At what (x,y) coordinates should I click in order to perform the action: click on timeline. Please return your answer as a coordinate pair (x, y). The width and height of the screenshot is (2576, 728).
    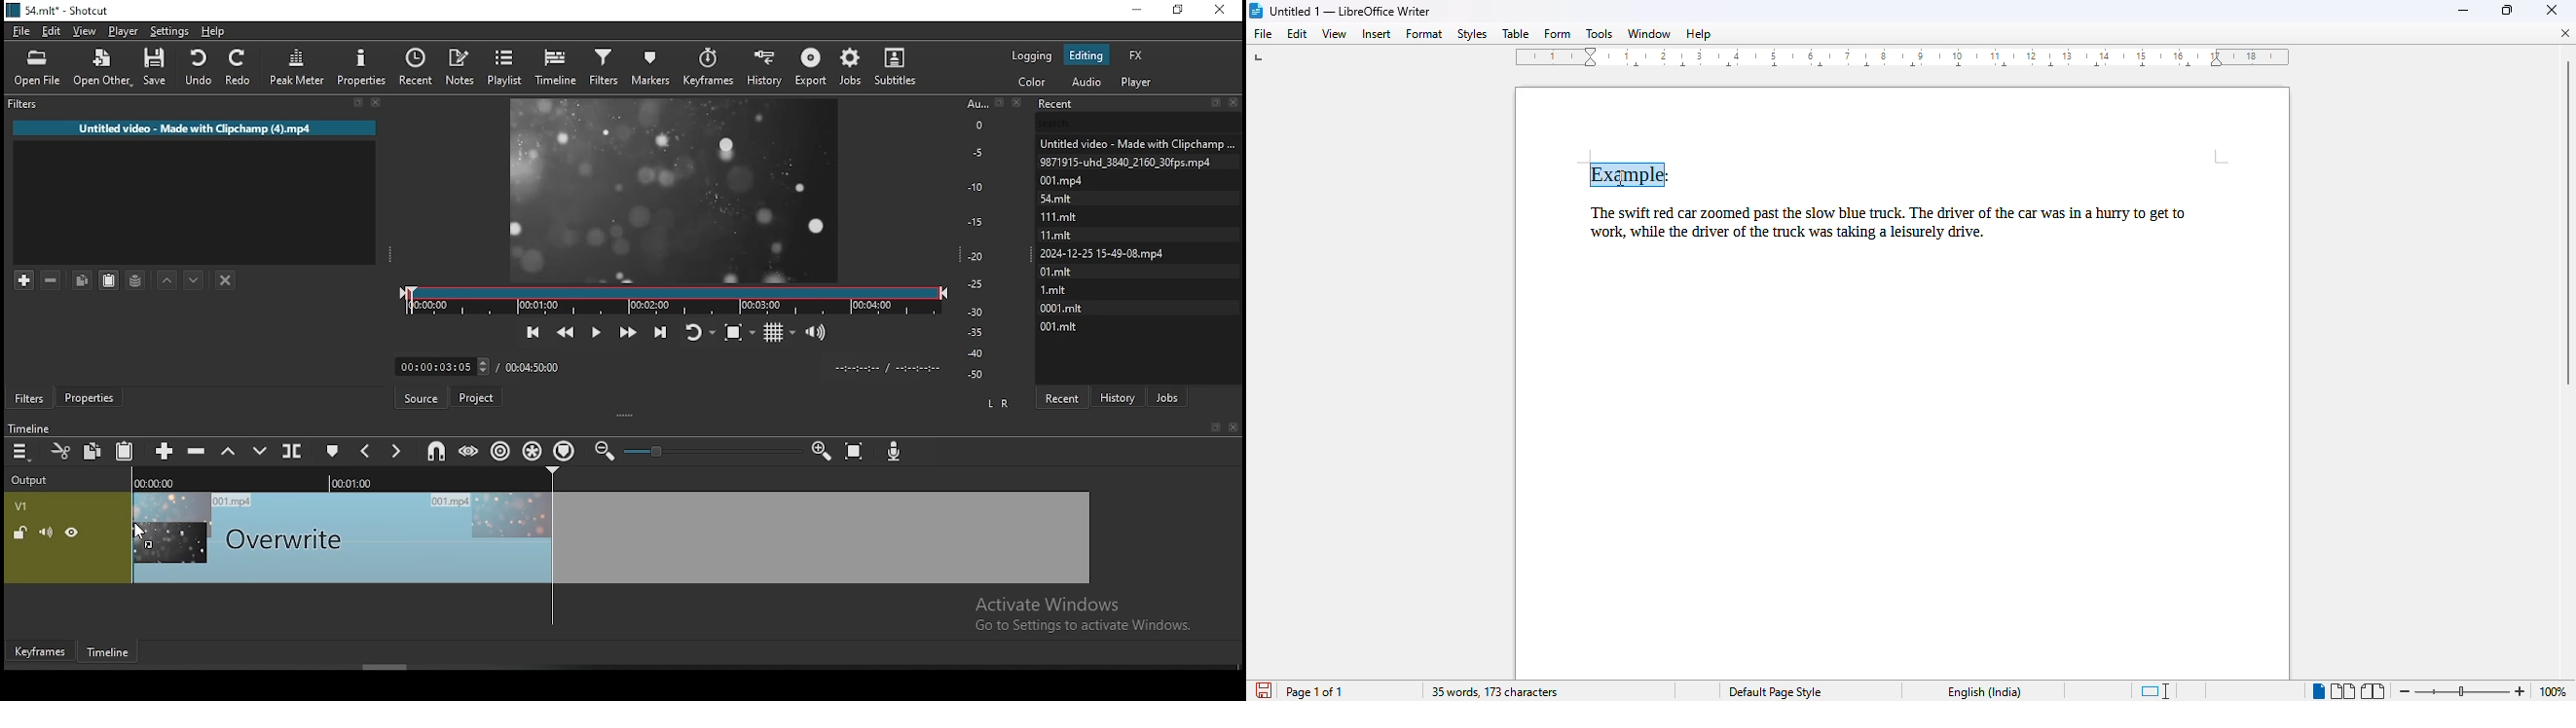
    Looking at the image, I should click on (26, 427).